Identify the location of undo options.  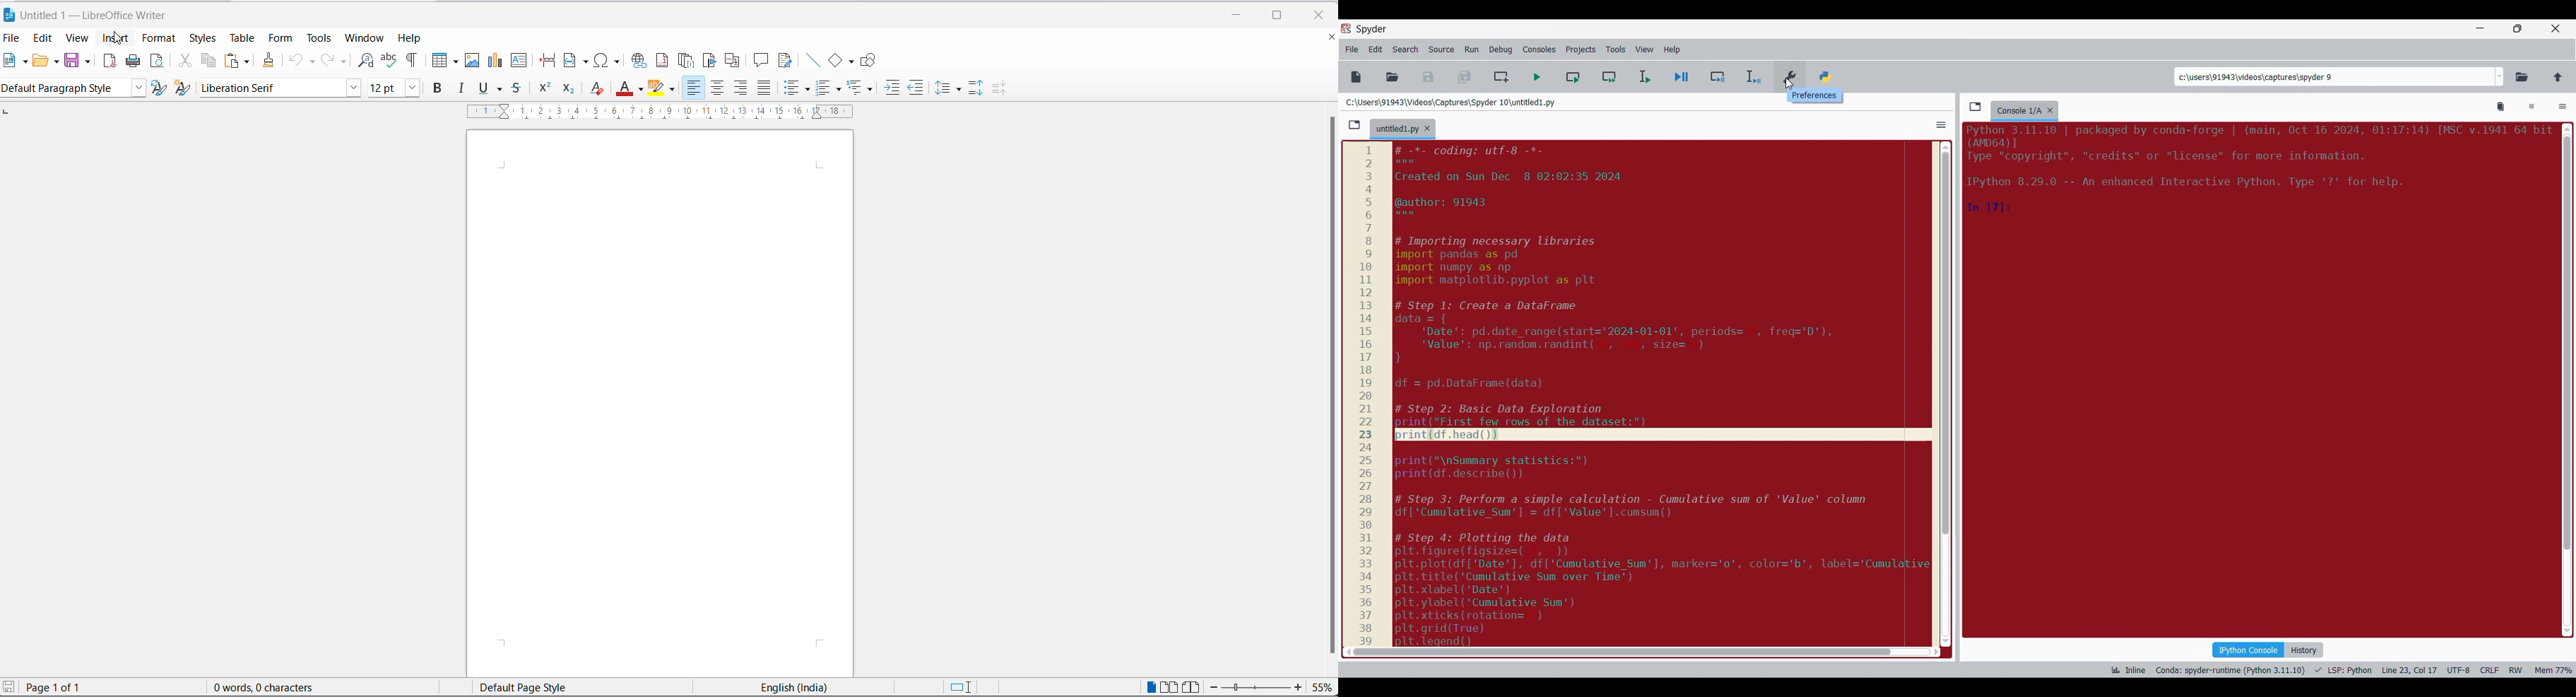
(312, 61).